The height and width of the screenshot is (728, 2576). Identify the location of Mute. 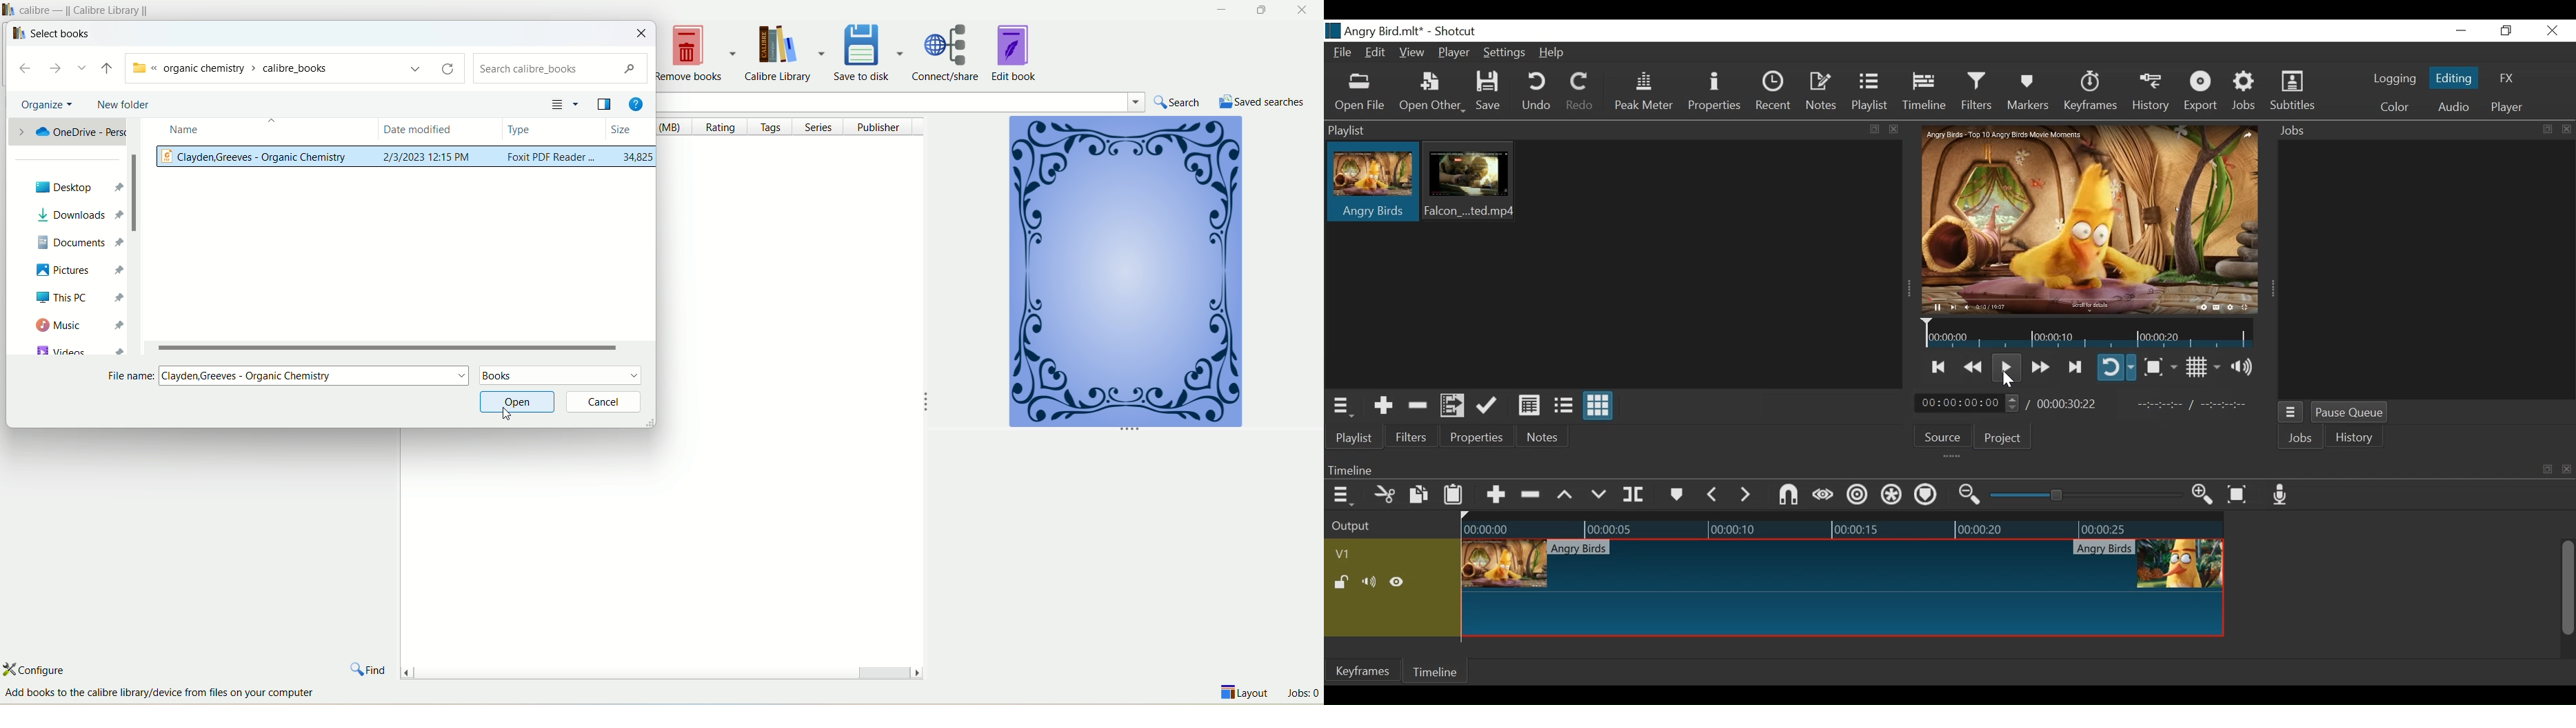
(1370, 584).